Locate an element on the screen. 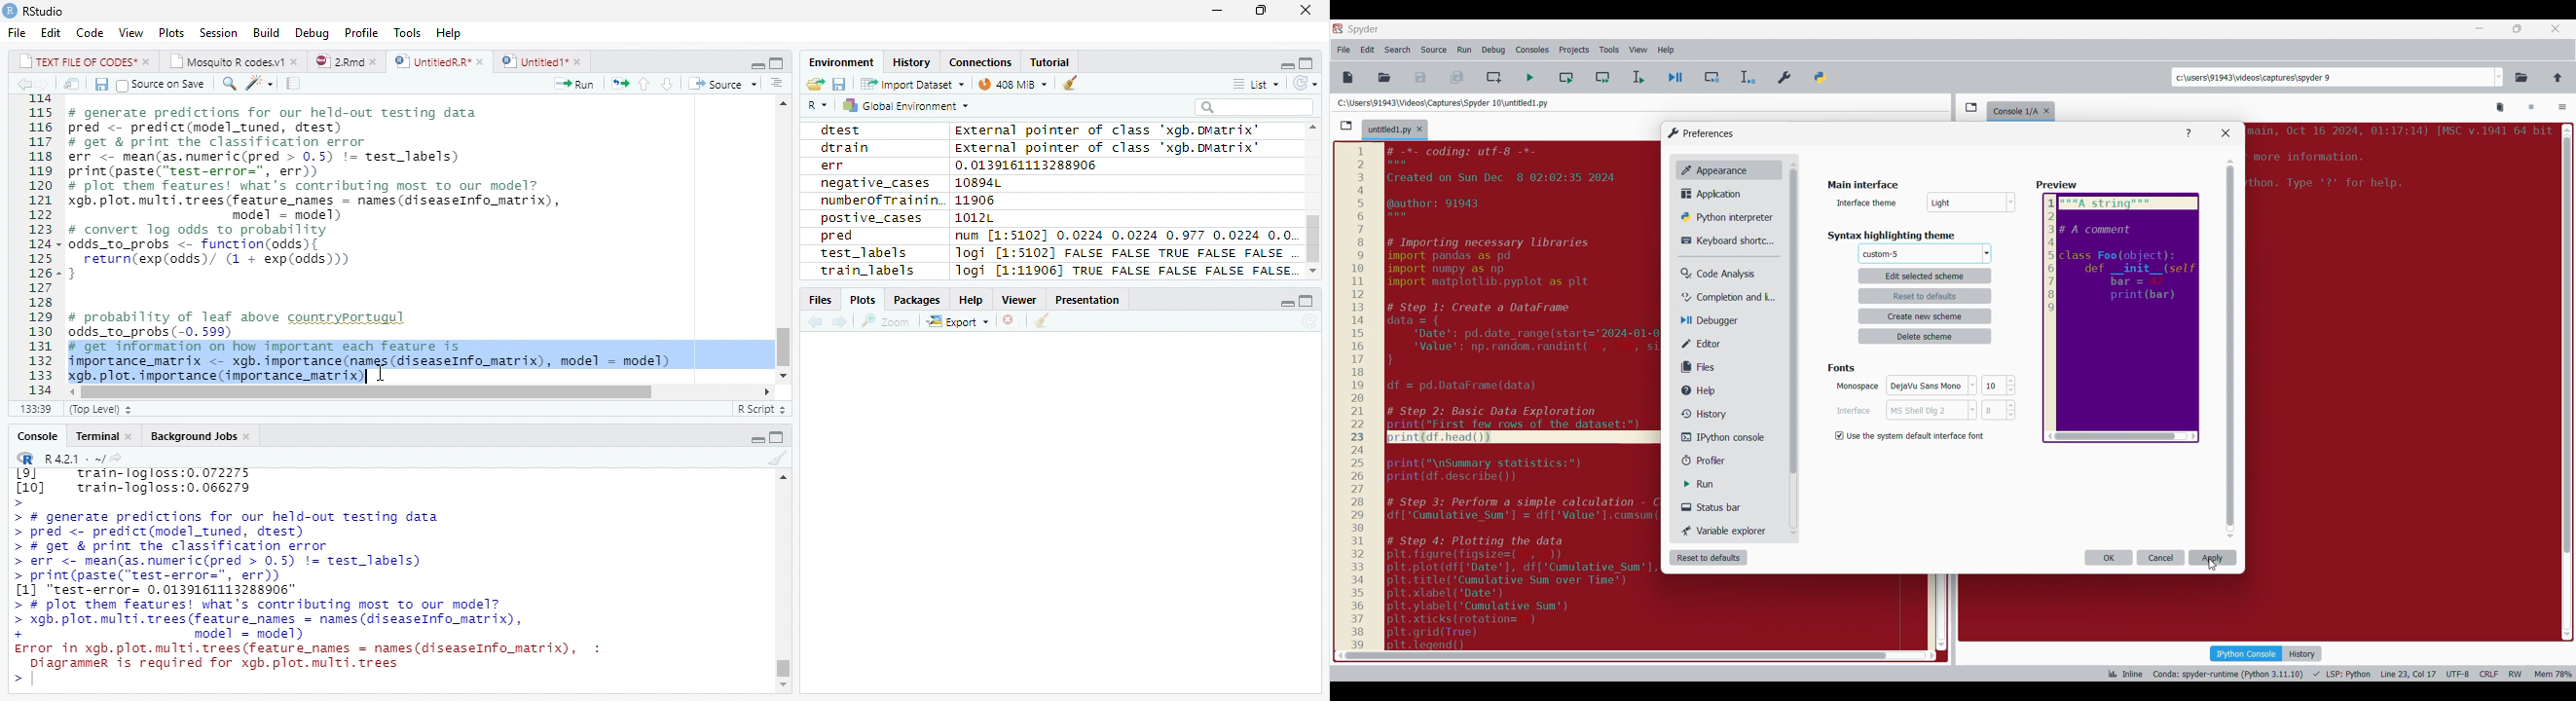 The height and width of the screenshot is (728, 2576). Projects menu is located at coordinates (1574, 49).